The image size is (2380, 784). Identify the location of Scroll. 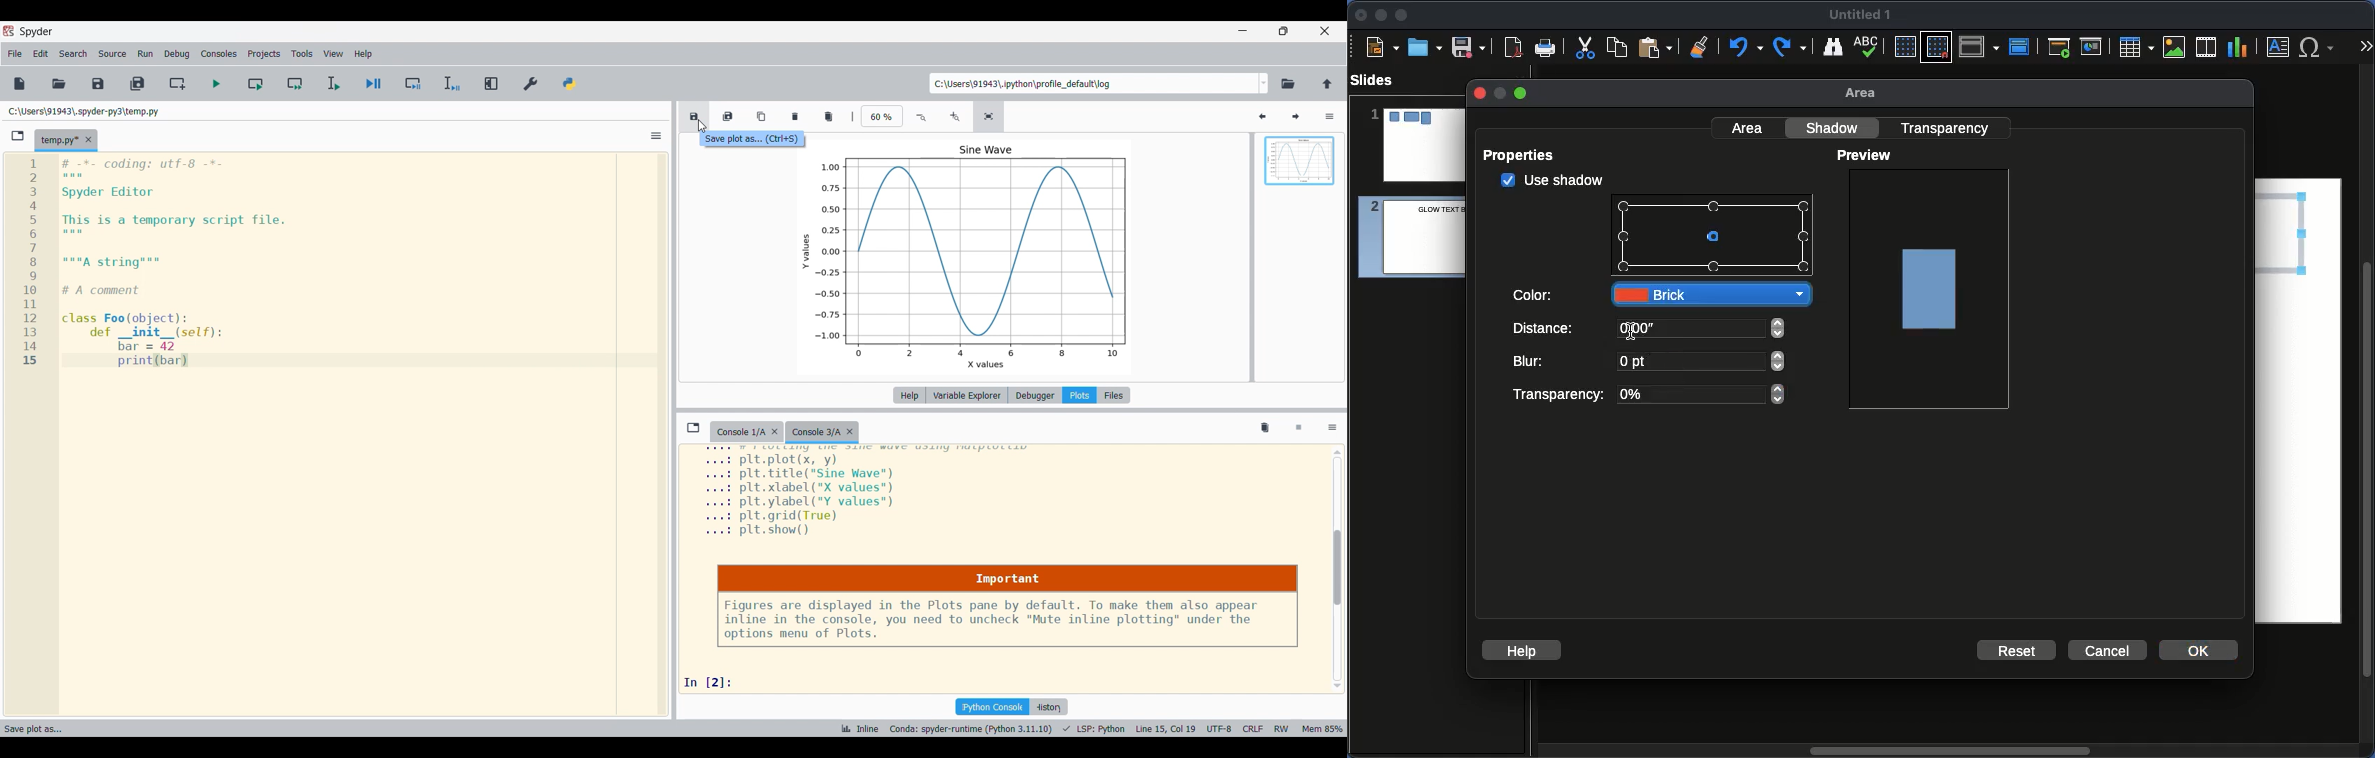
(2369, 413).